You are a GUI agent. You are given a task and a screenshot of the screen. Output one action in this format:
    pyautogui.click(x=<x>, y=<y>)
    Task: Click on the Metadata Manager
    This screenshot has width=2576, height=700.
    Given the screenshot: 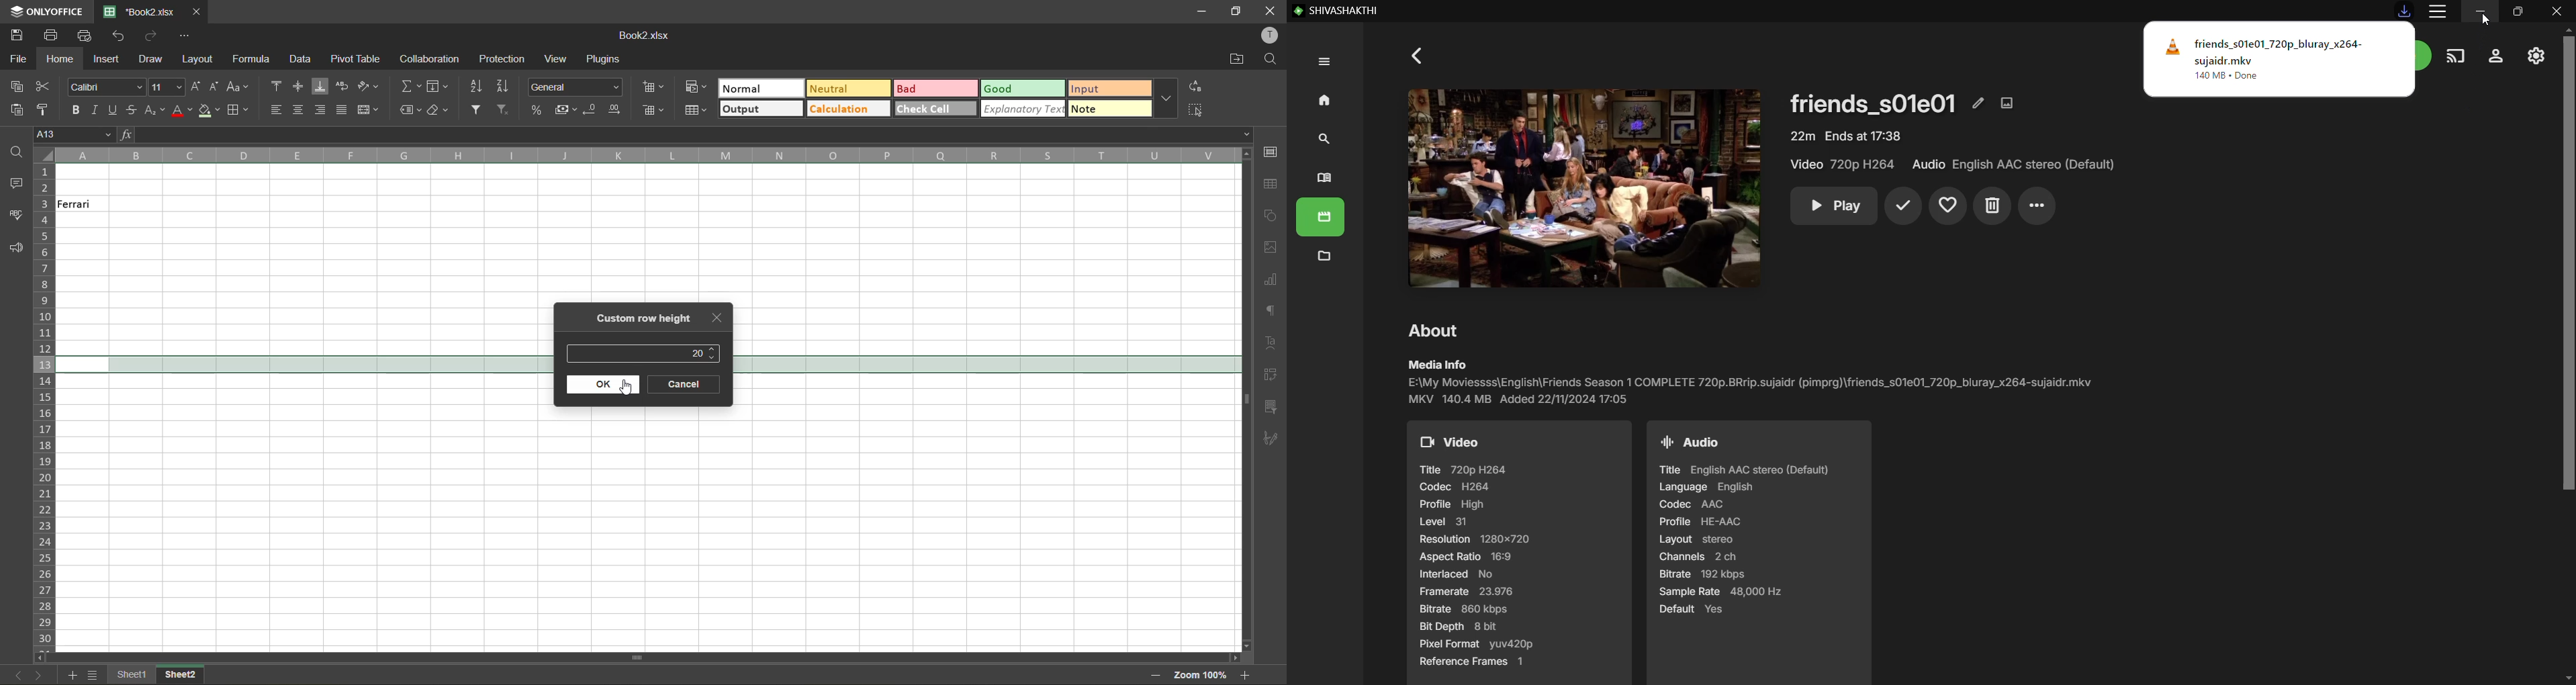 What is the action you would take?
    pyautogui.click(x=1324, y=257)
    